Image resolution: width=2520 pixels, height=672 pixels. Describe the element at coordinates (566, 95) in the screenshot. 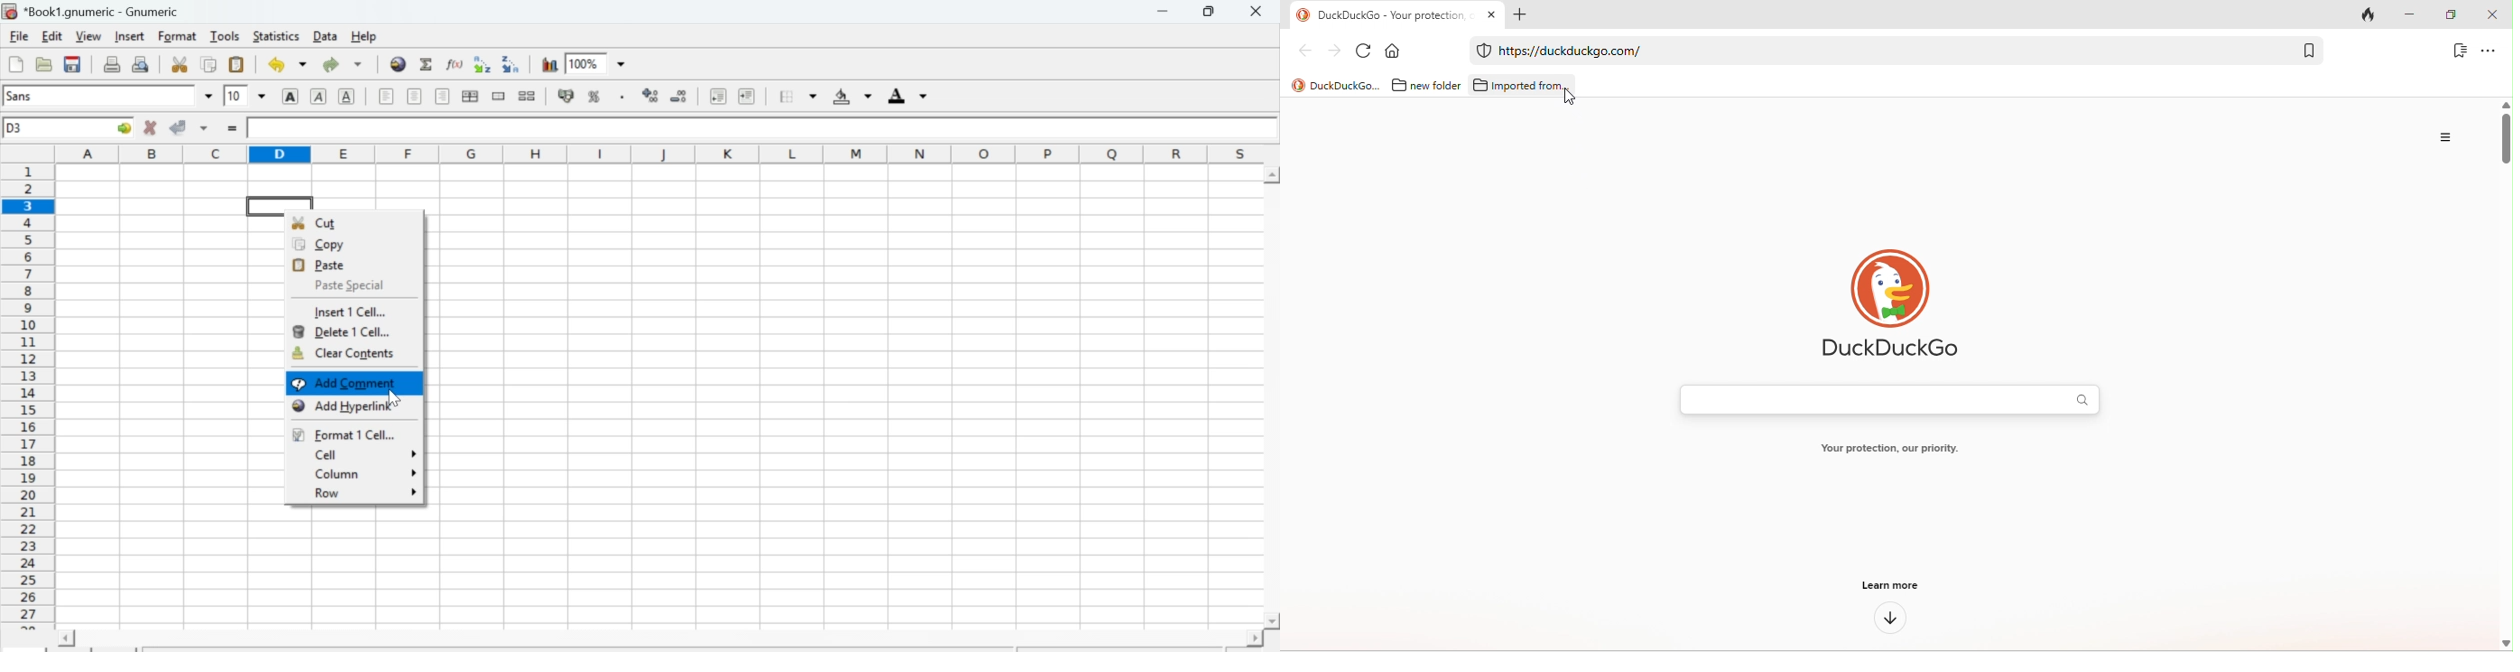

I see `Format the selection as accounting` at that location.